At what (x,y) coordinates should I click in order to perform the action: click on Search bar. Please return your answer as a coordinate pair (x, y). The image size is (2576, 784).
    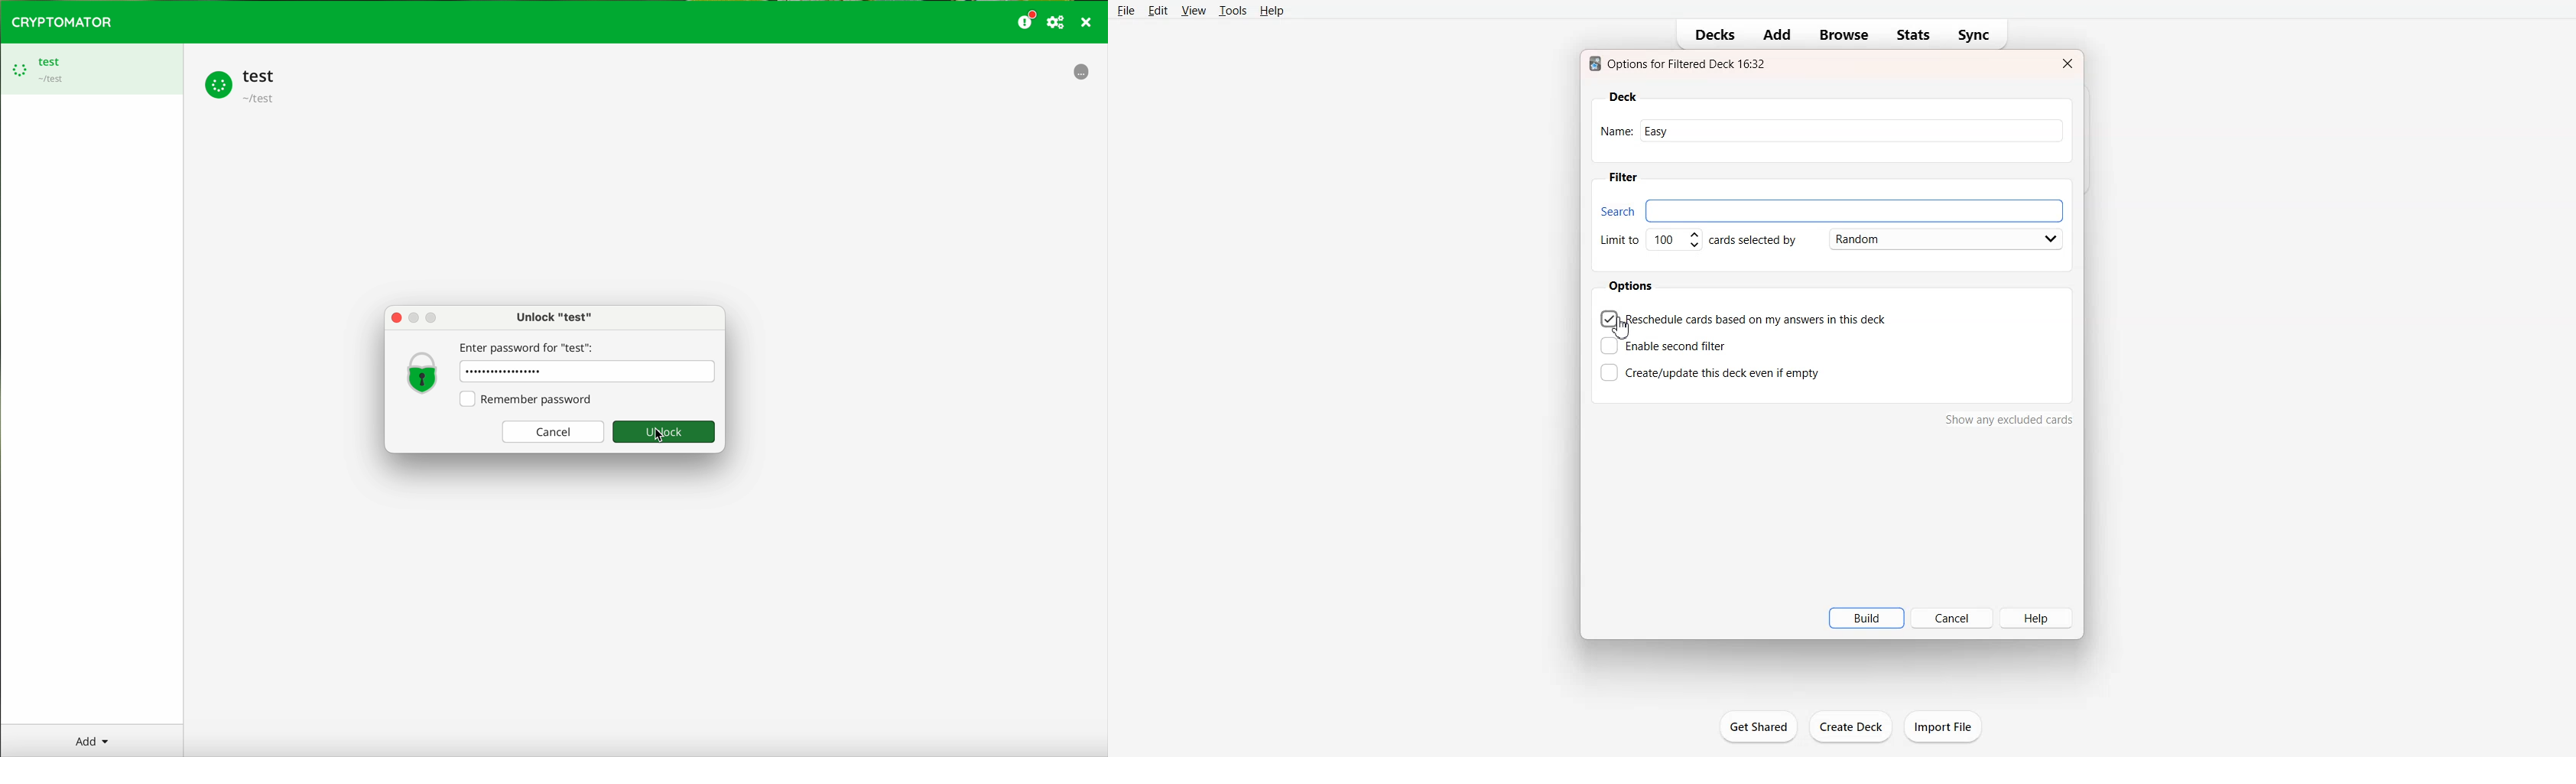
    Looking at the image, I should click on (1831, 210).